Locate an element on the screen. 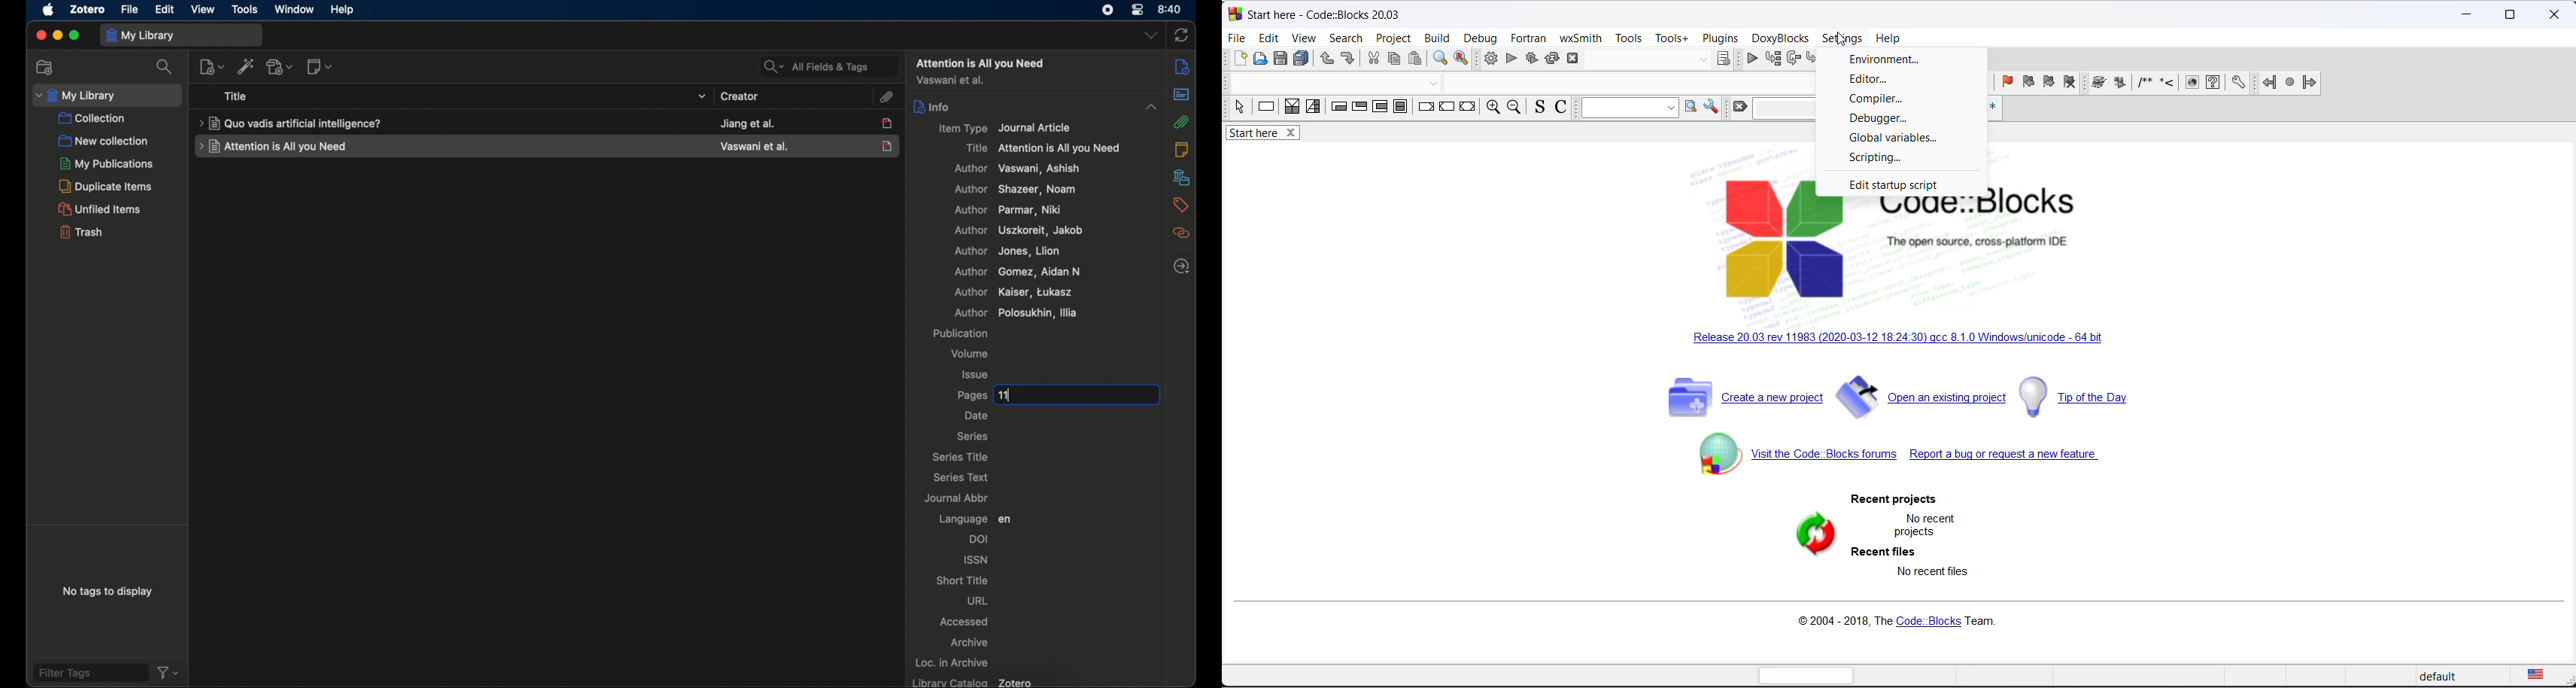  refresh is located at coordinates (1813, 538).